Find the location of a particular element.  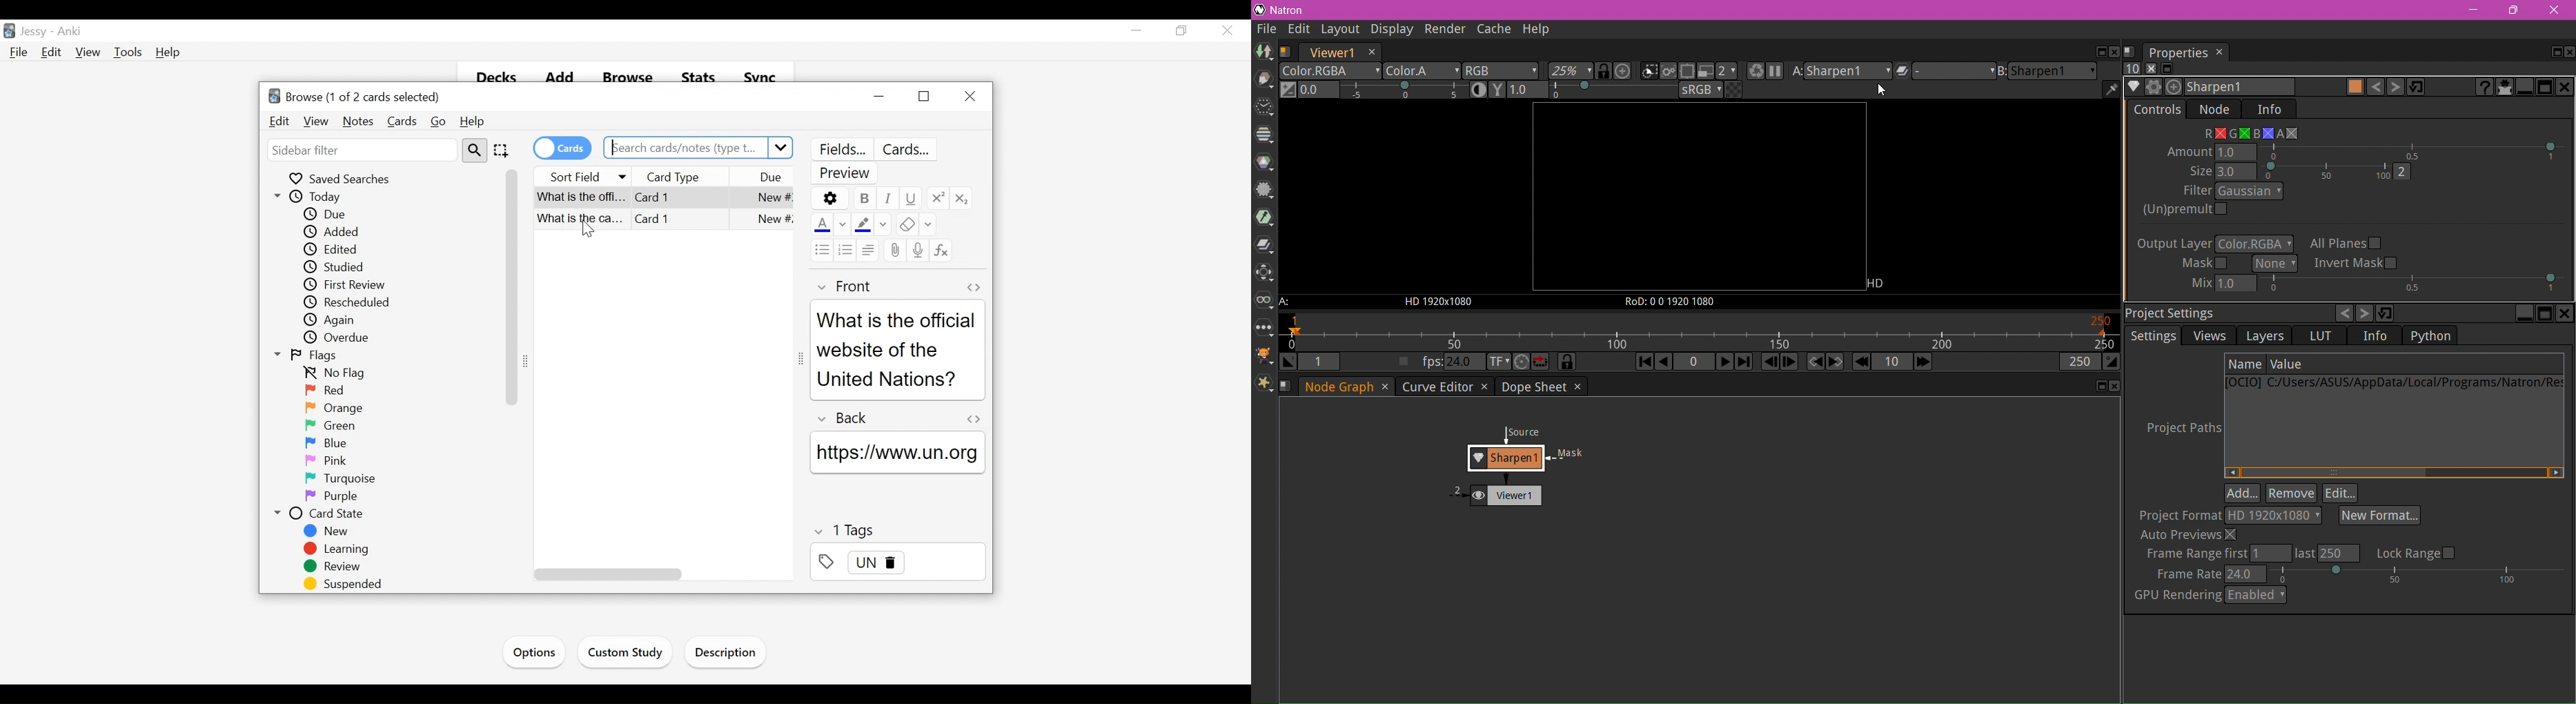

Card Type is located at coordinates (691, 177).